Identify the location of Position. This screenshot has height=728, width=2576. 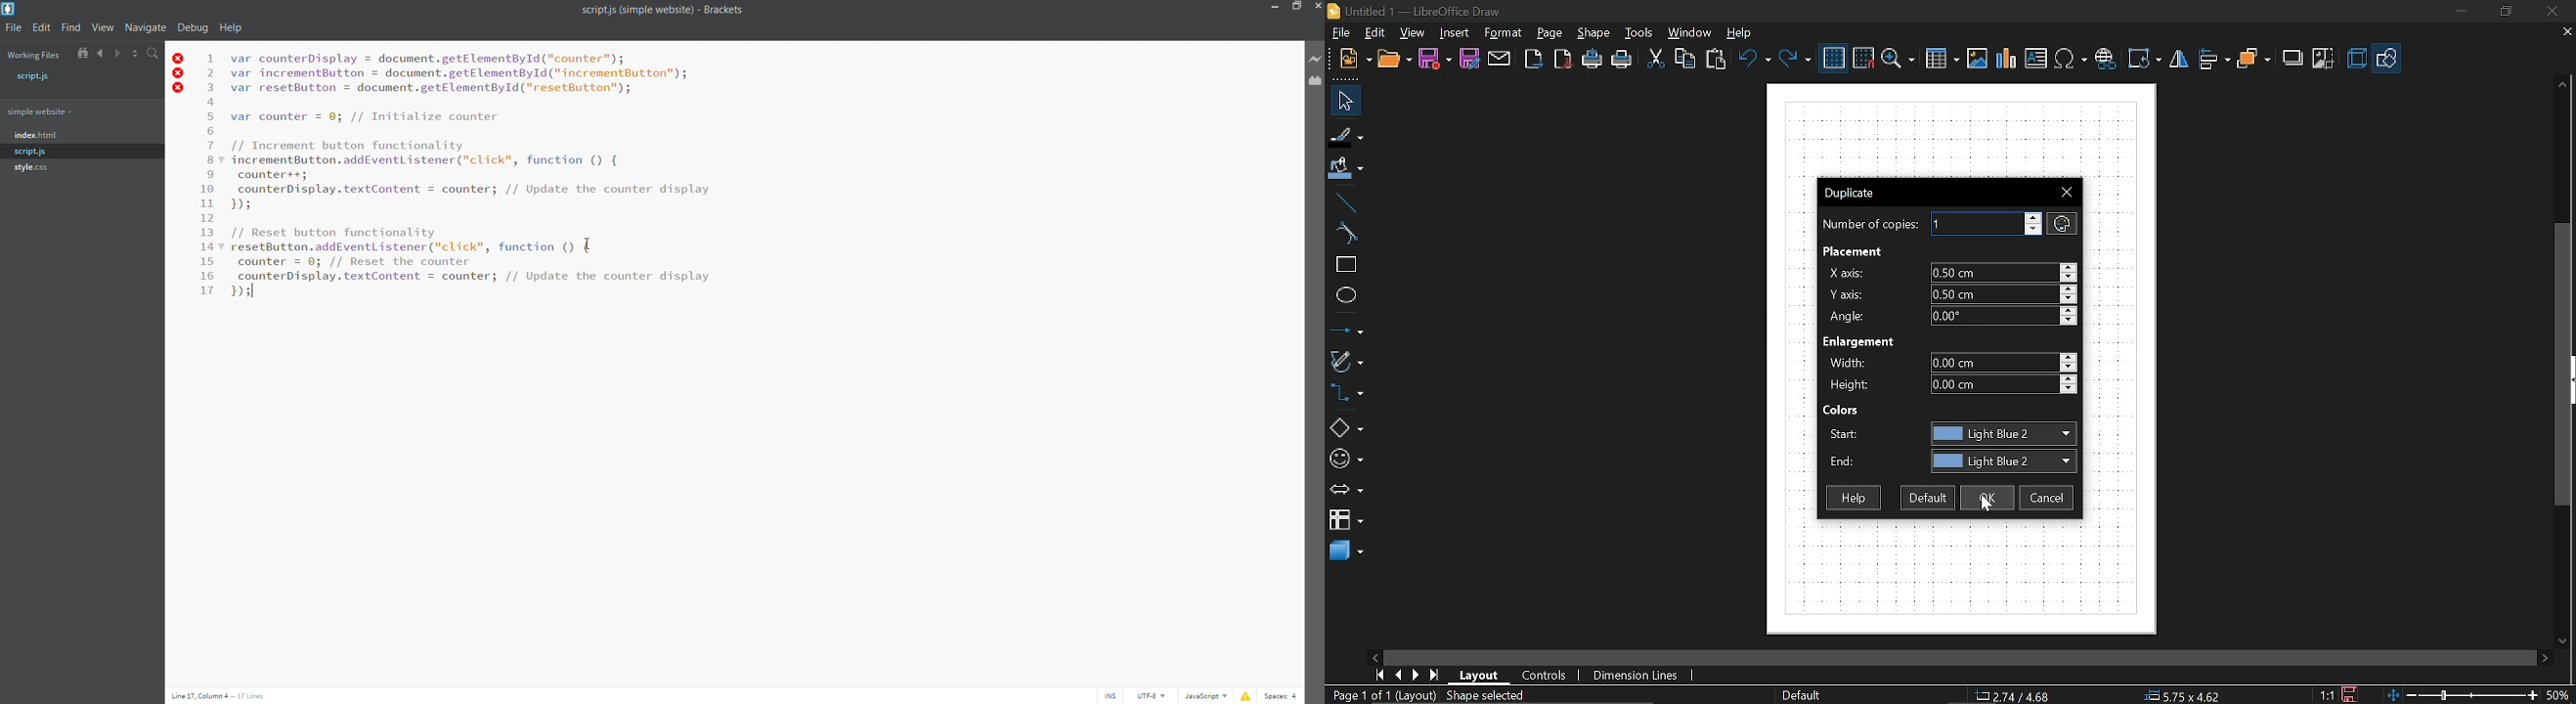
(2179, 695).